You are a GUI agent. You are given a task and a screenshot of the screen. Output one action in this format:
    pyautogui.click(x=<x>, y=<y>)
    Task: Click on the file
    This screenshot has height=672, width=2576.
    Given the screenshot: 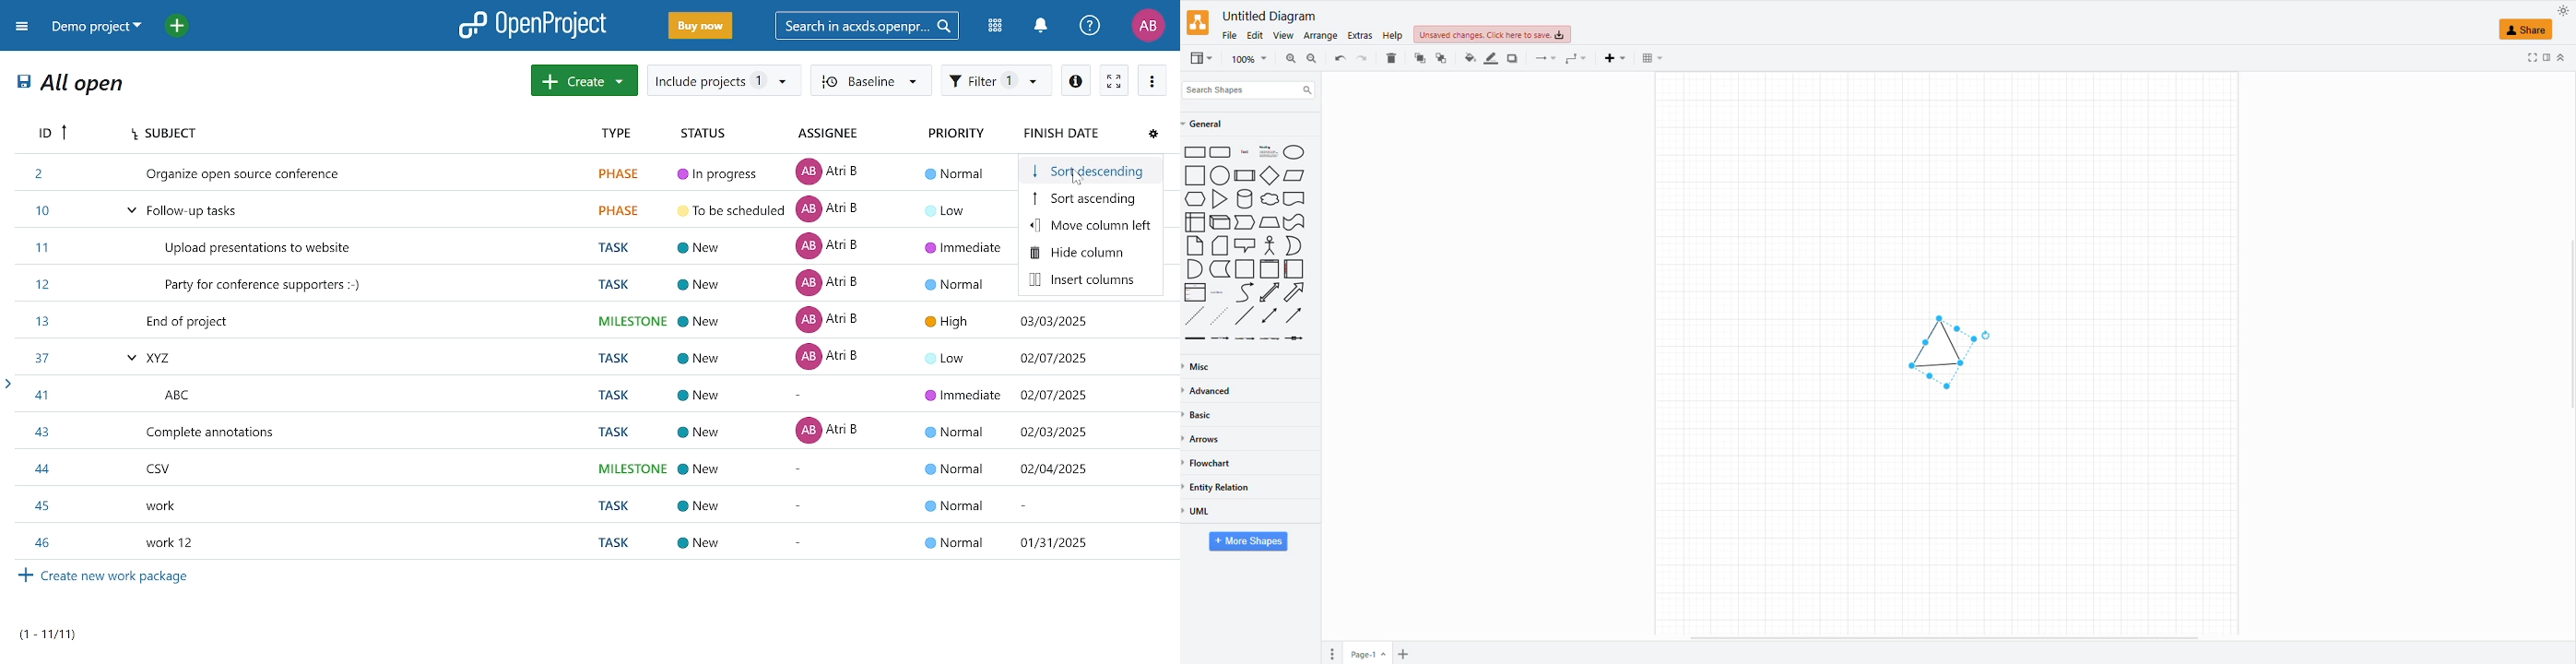 What is the action you would take?
    pyautogui.click(x=1228, y=34)
    